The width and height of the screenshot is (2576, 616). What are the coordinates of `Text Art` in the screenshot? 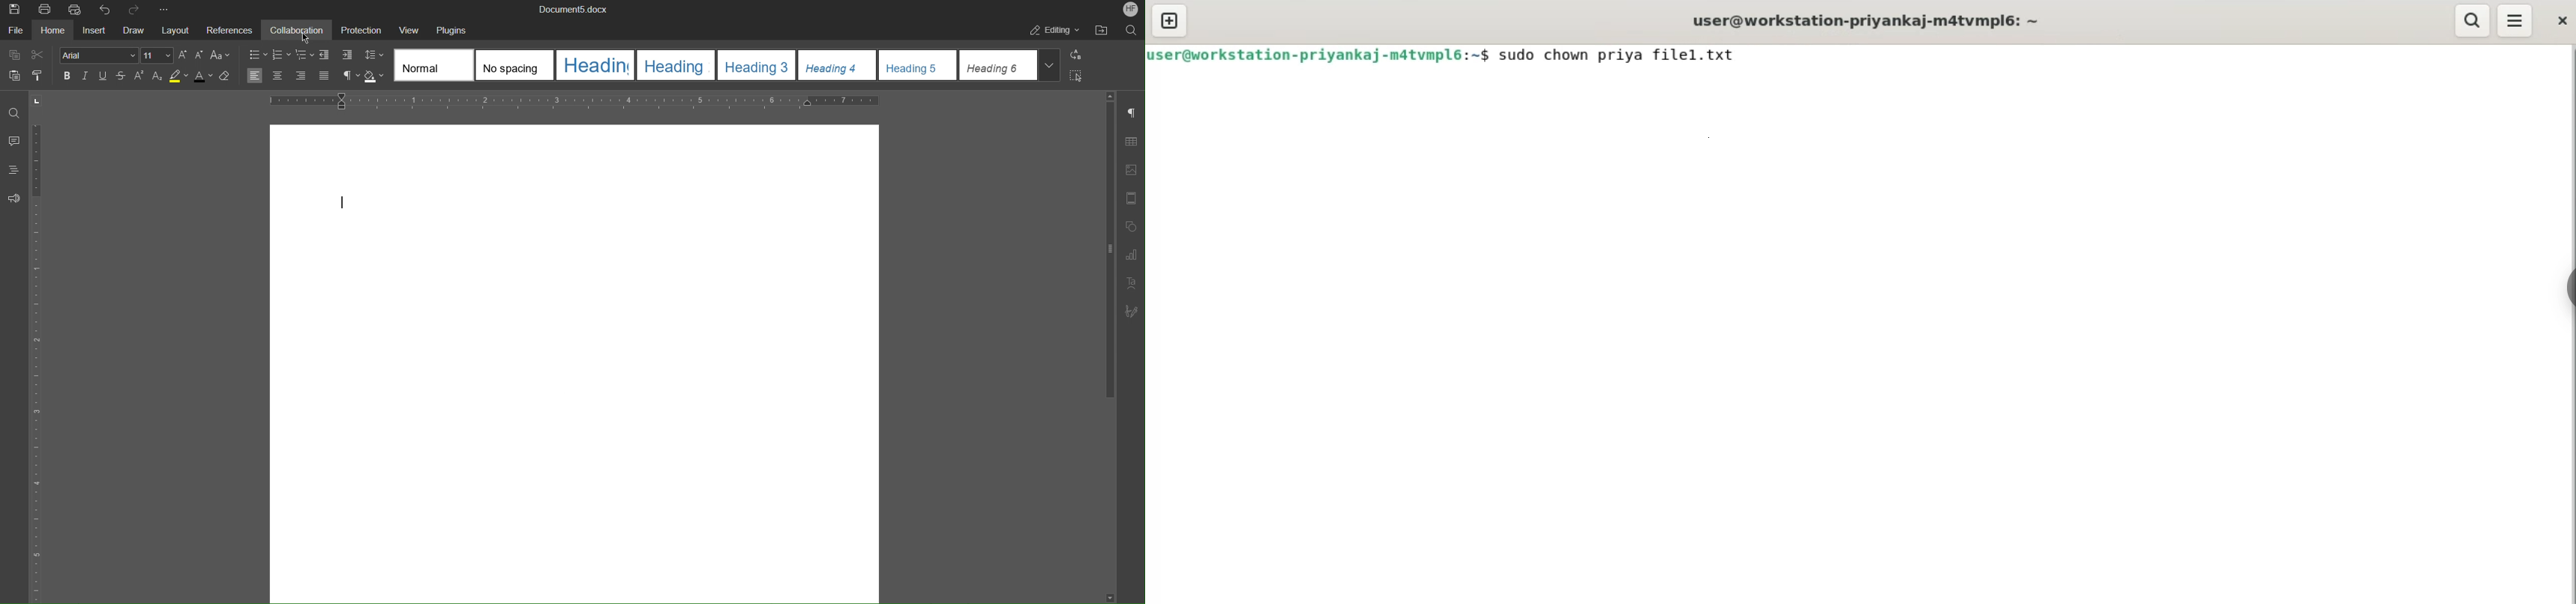 It's located at (1131, 286).